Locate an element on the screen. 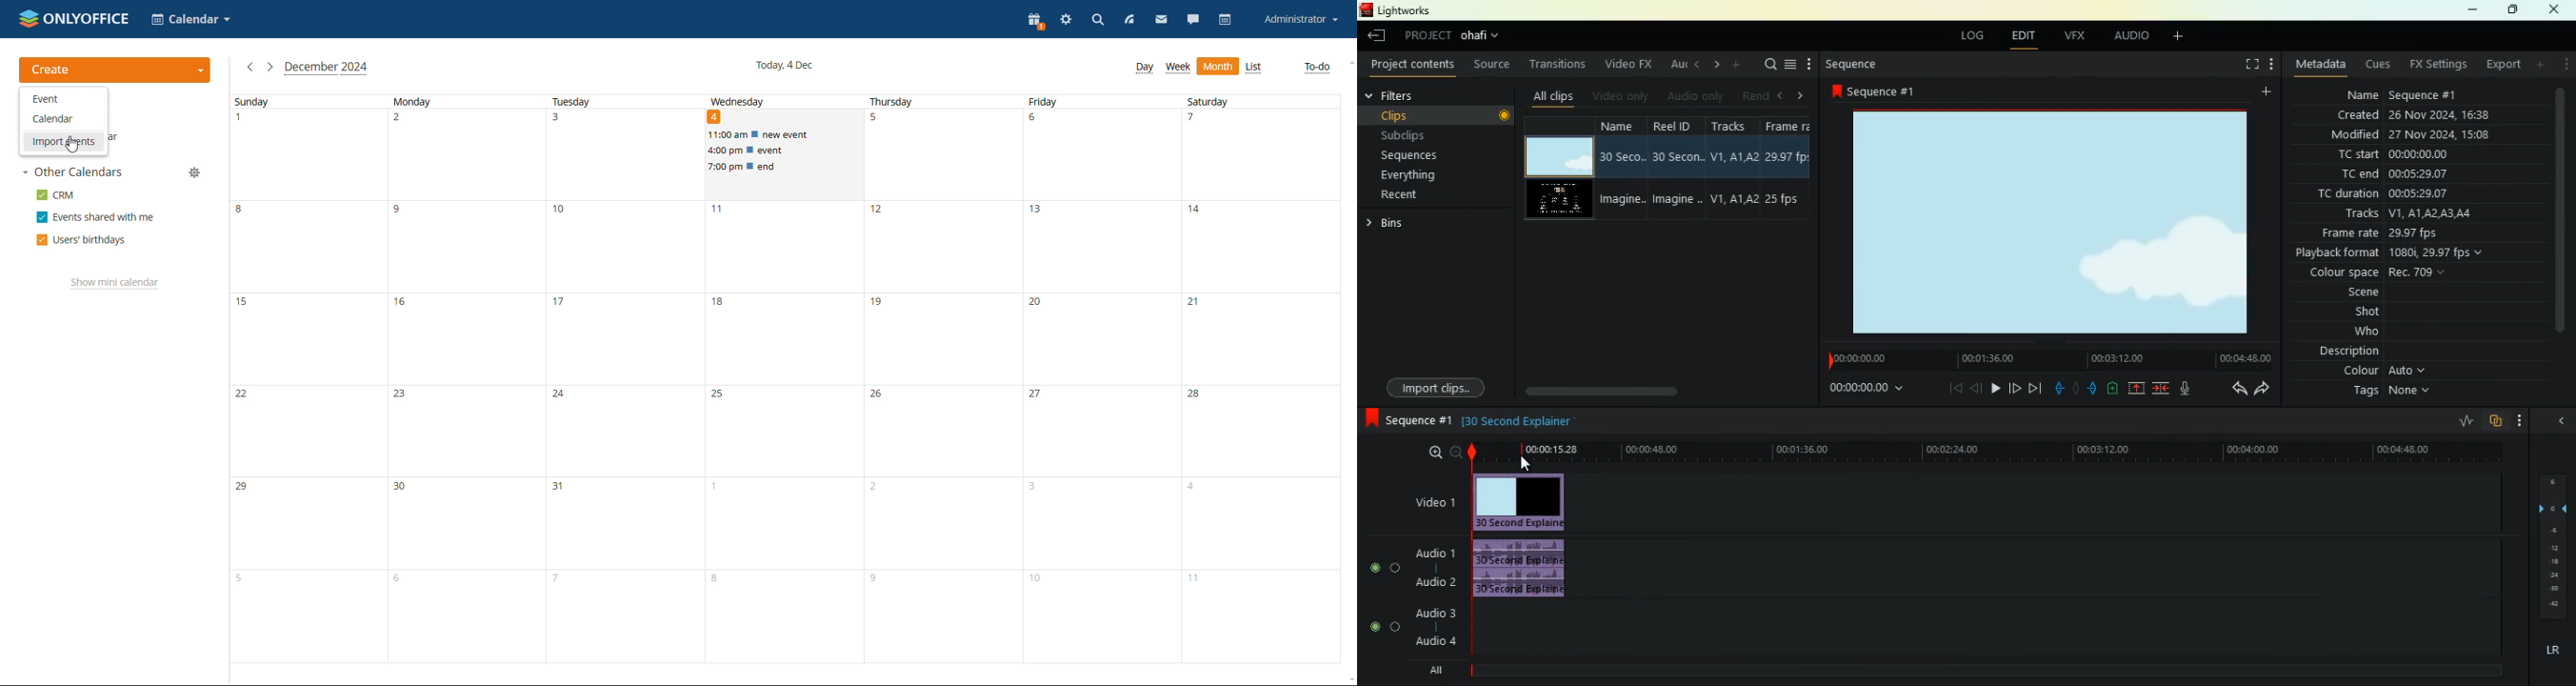 This screenshot has width=2576, height=700. mic is located at coordinates (2187, 386).